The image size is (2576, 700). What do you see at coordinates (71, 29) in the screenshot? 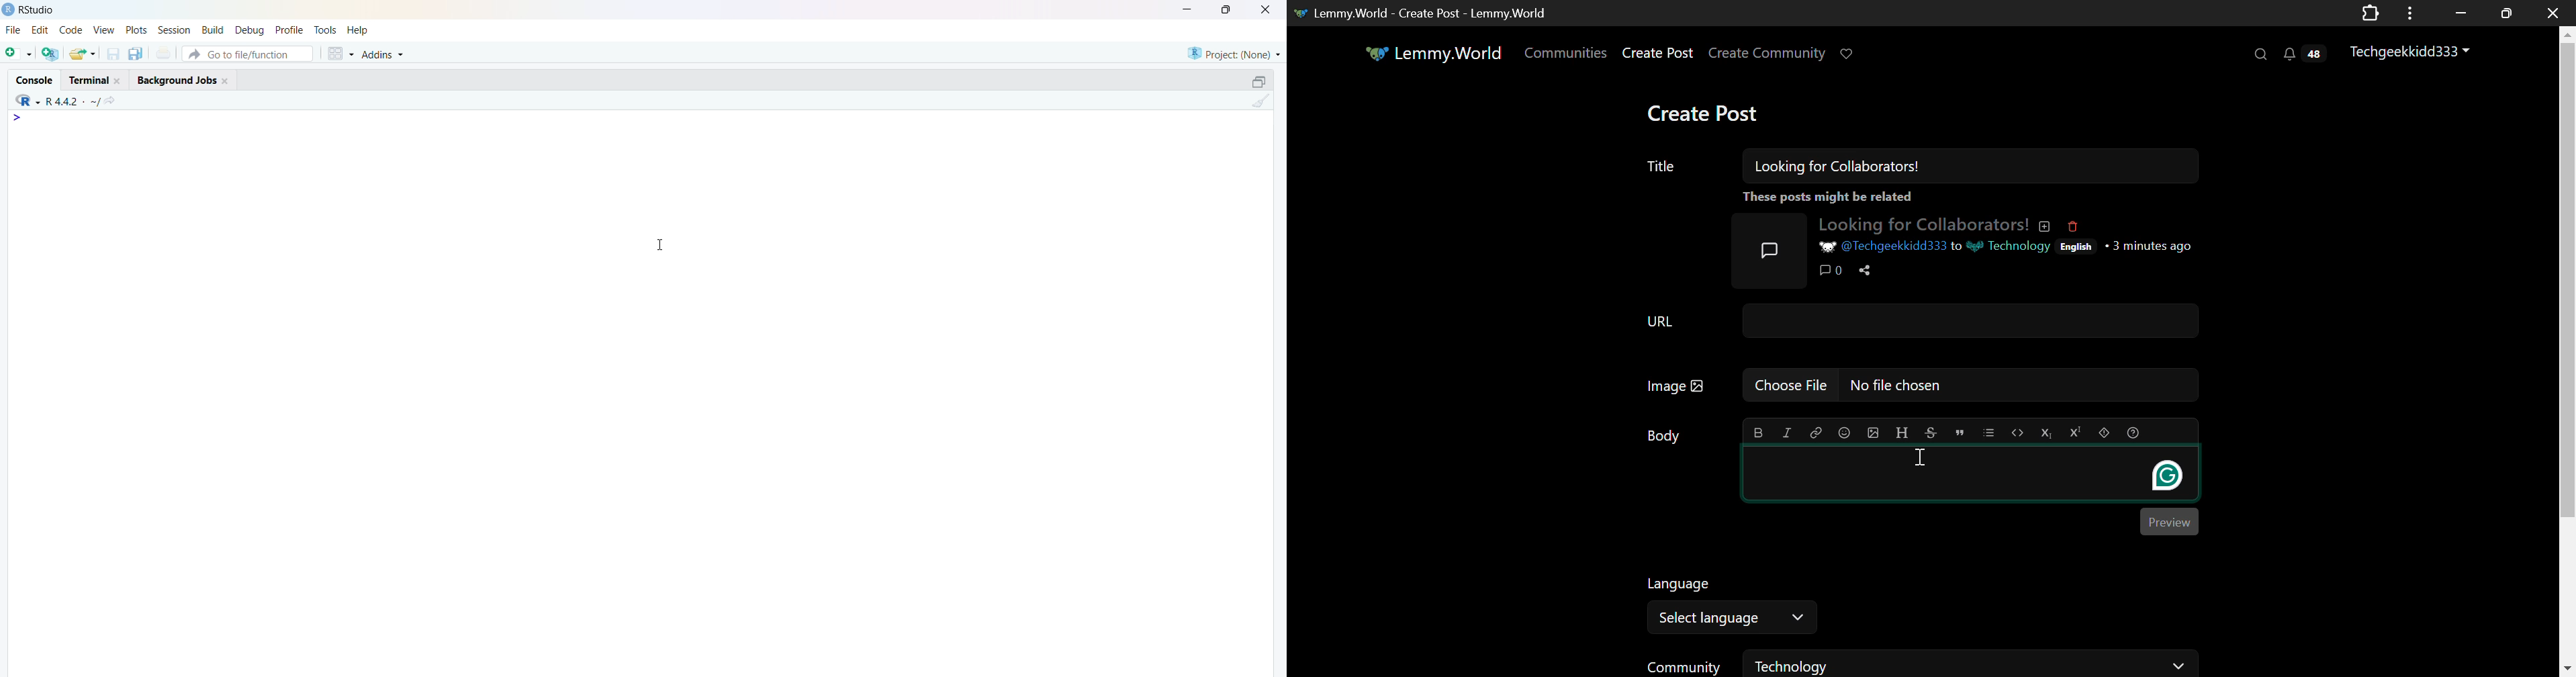
I see `code` at bounding box center [71, 29].